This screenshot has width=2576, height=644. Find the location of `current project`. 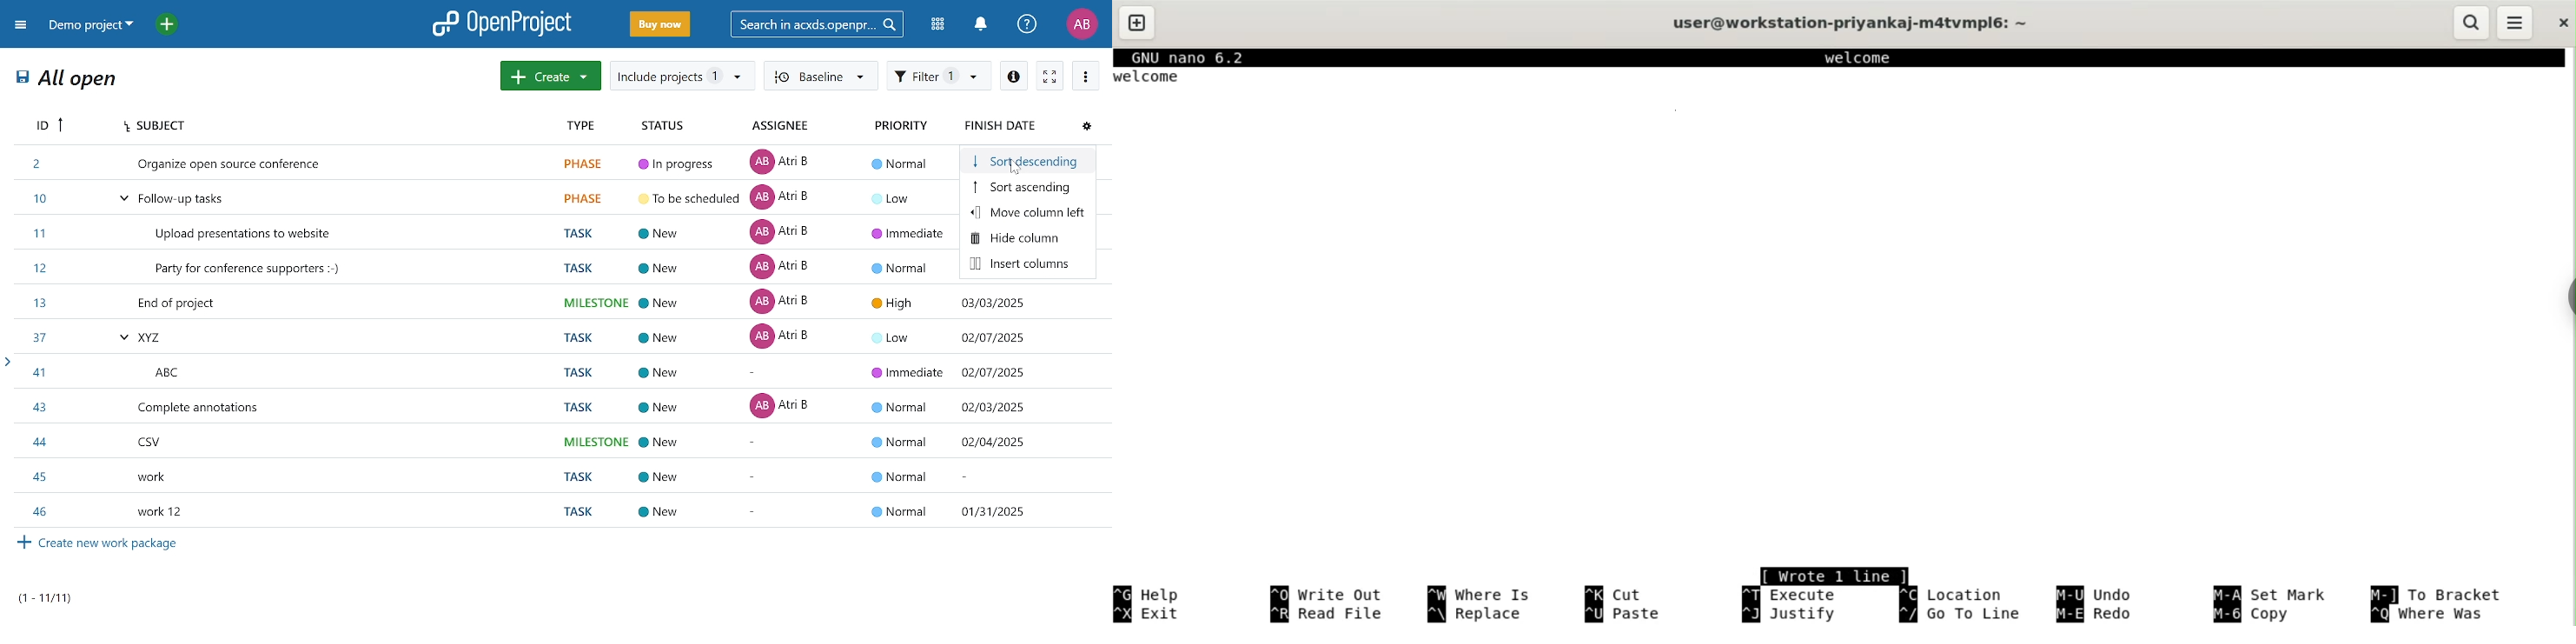

current project is located at coordinates (89, 26).